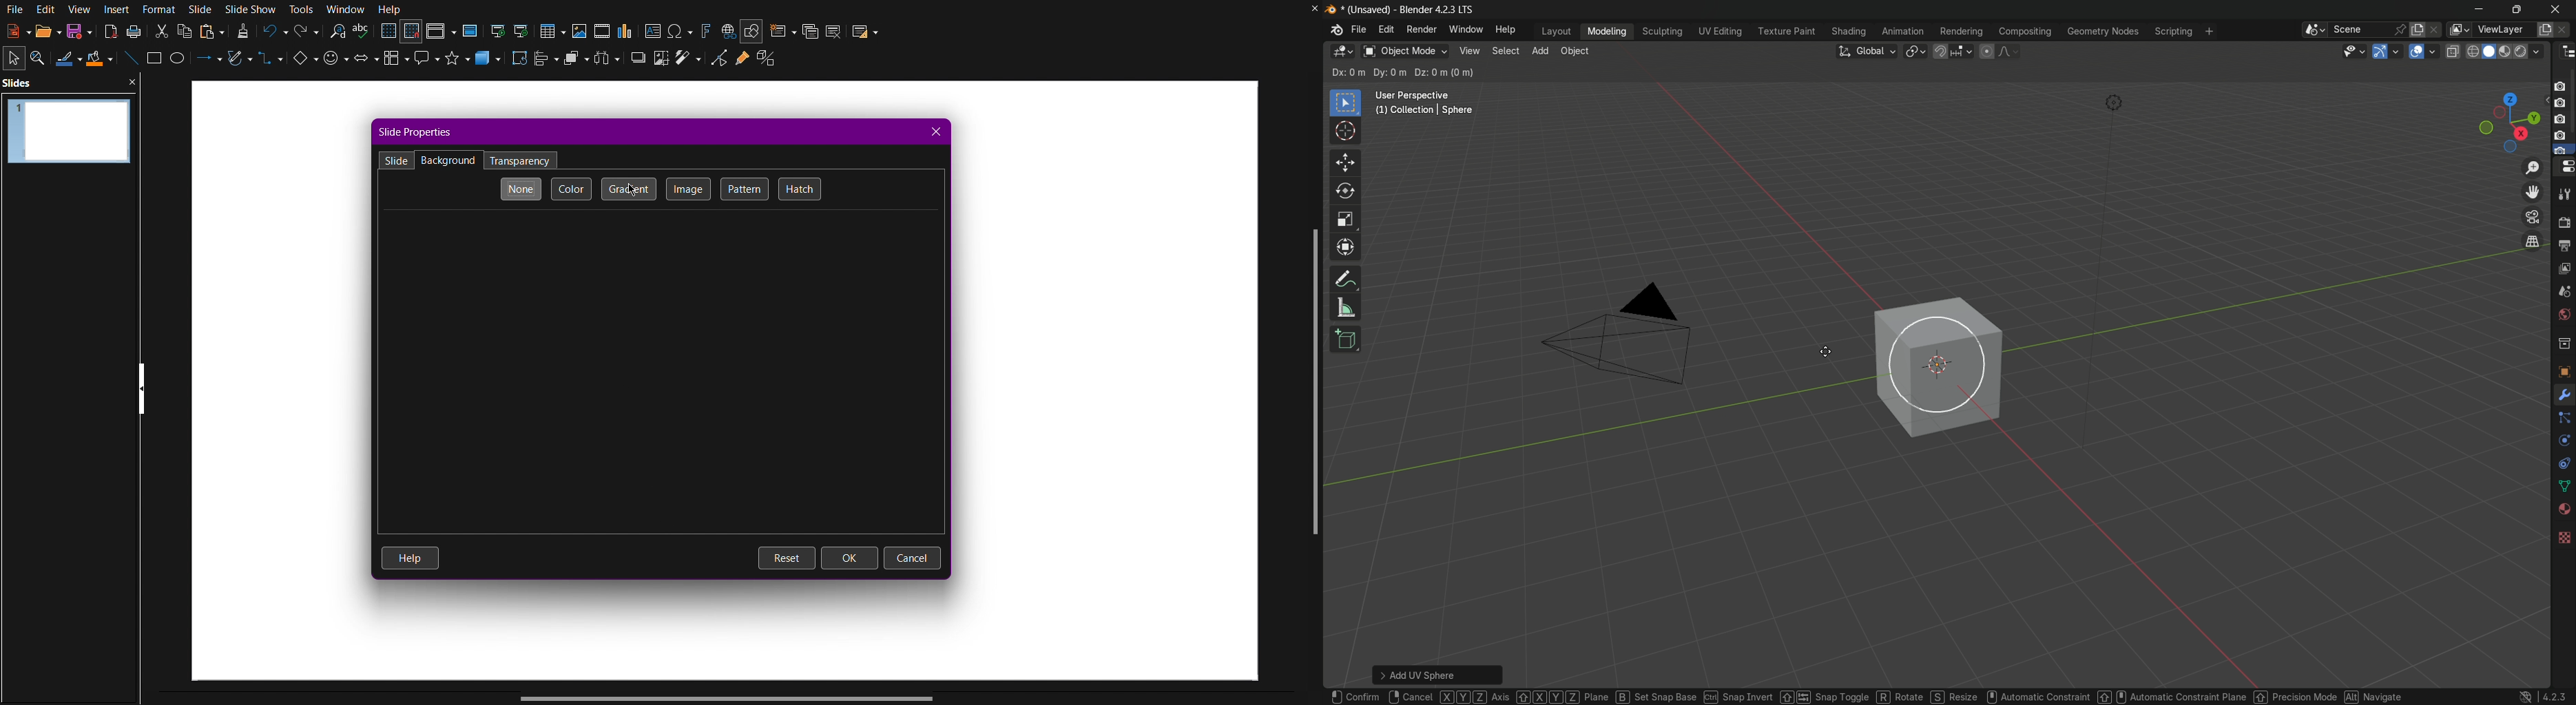  I want to click on Basic Shapes, so click(303, 63).